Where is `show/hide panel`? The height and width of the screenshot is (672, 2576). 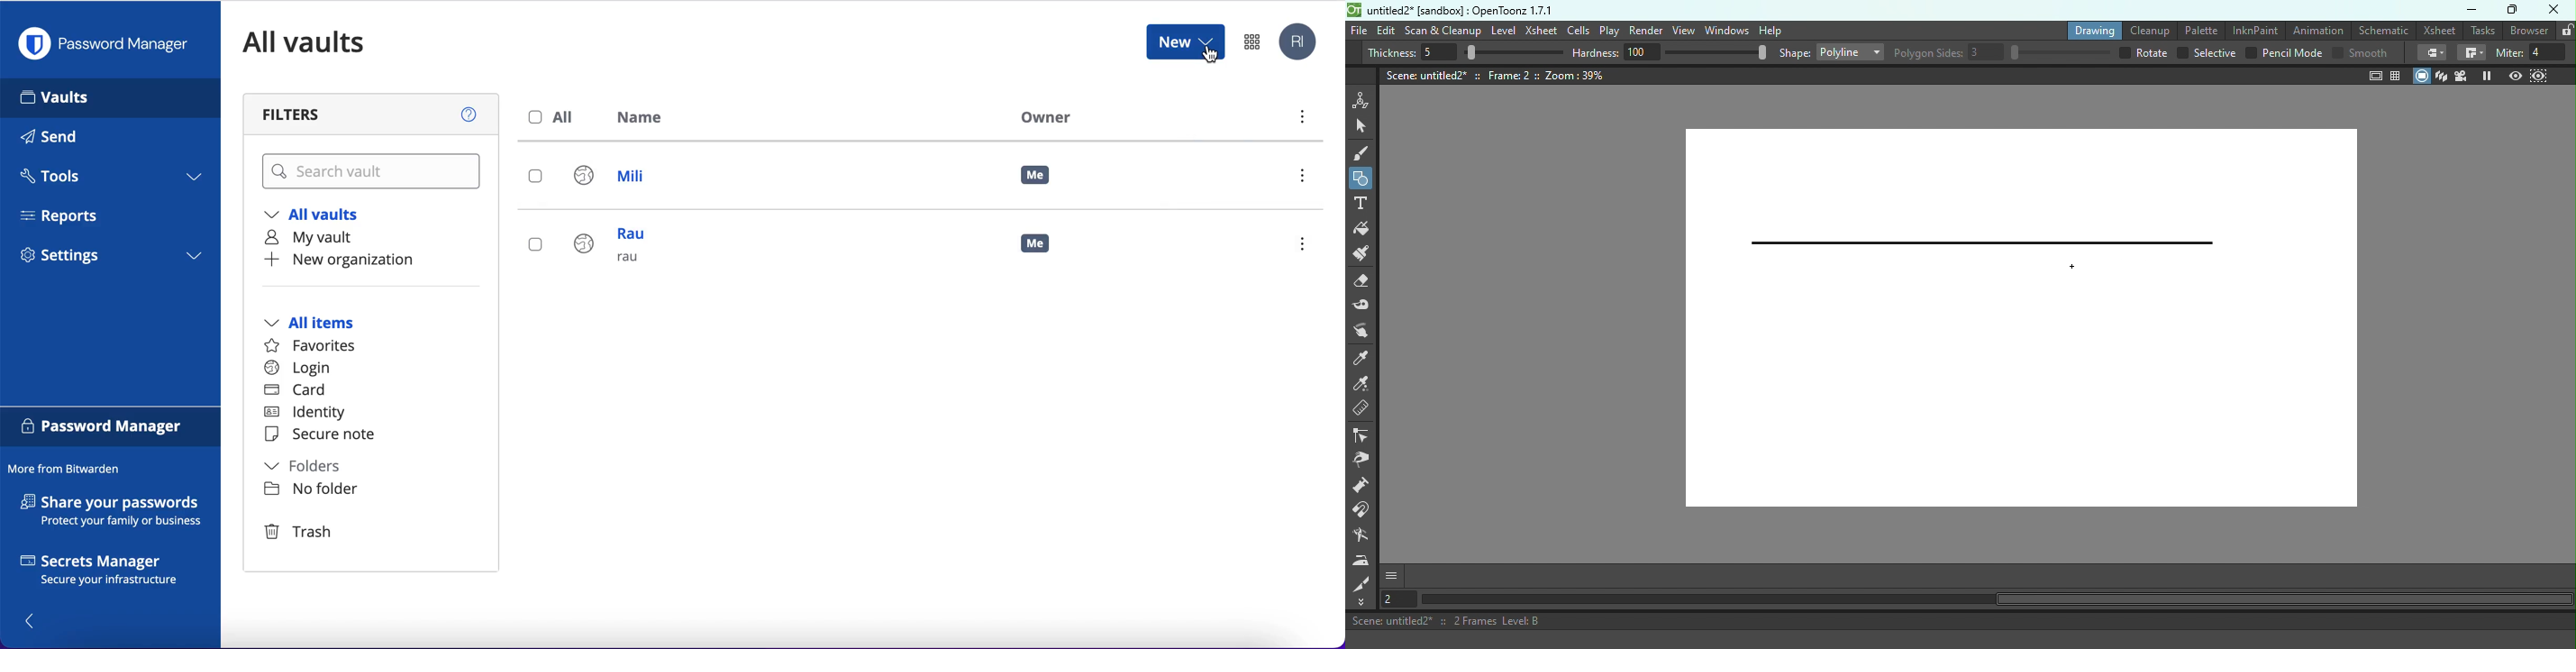 show/hide panel is located at coordinates (31, 621).